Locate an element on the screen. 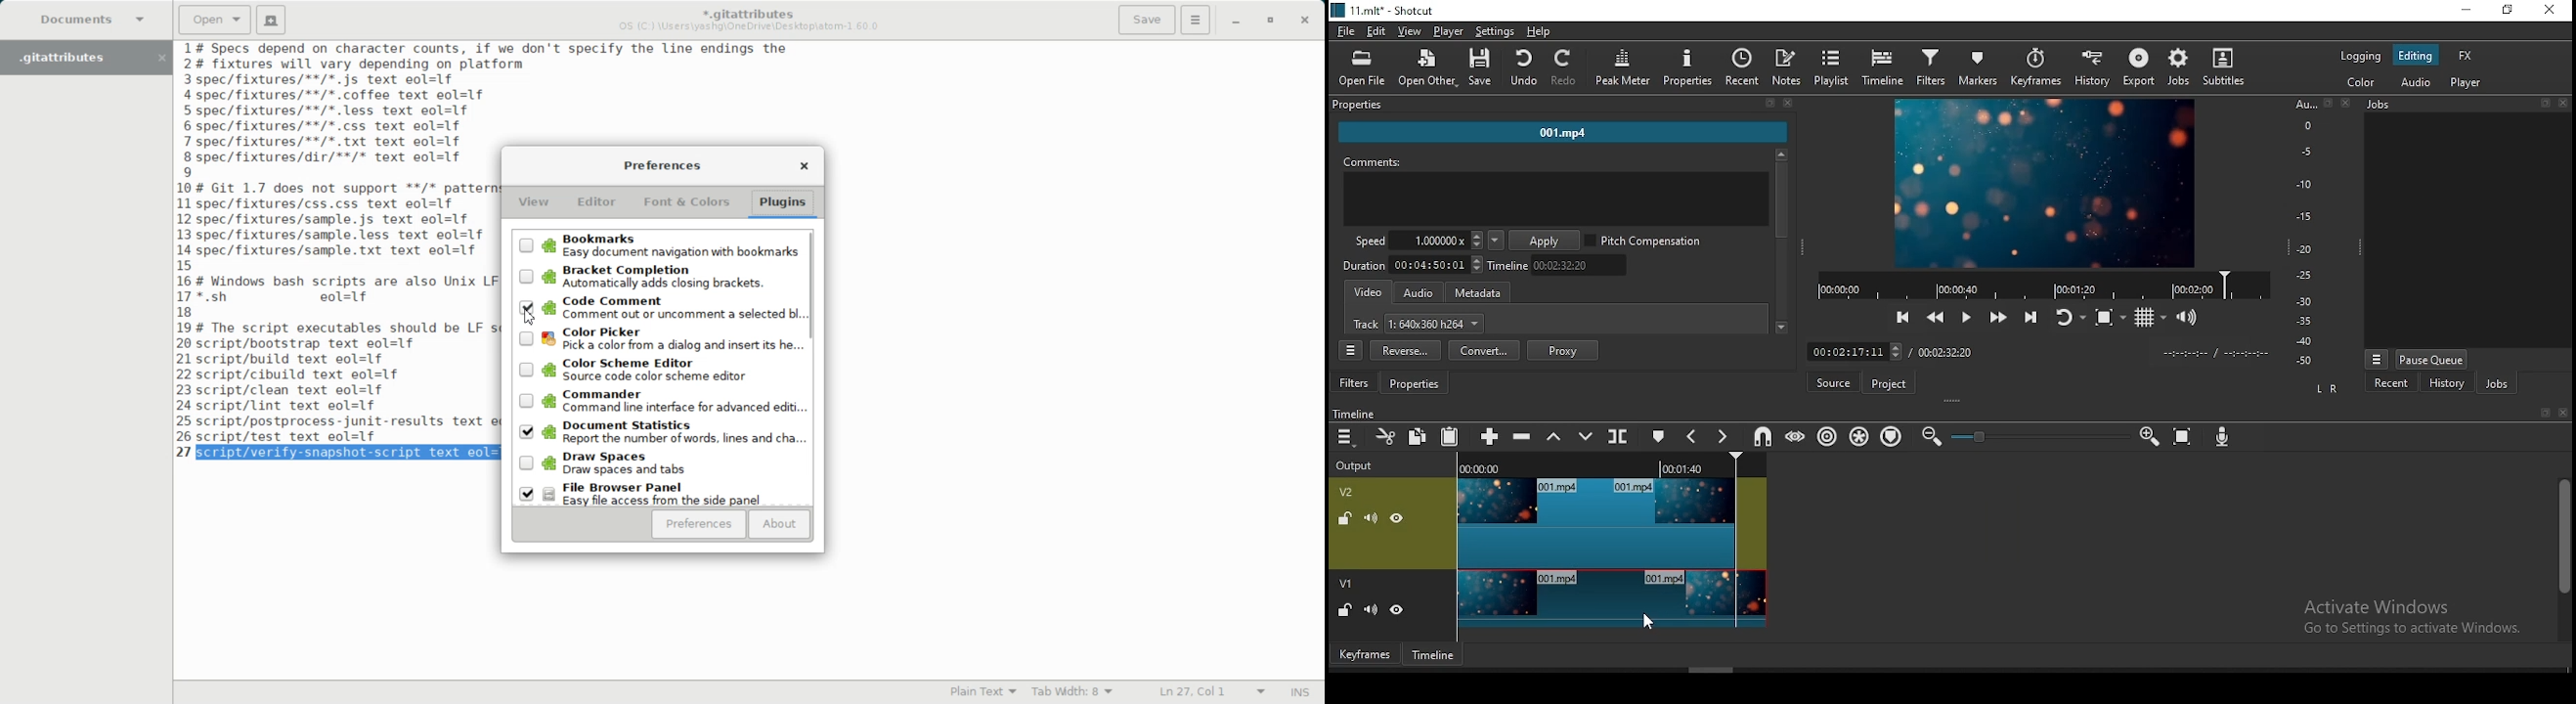  jobs is located at coordinates (2497, 383).